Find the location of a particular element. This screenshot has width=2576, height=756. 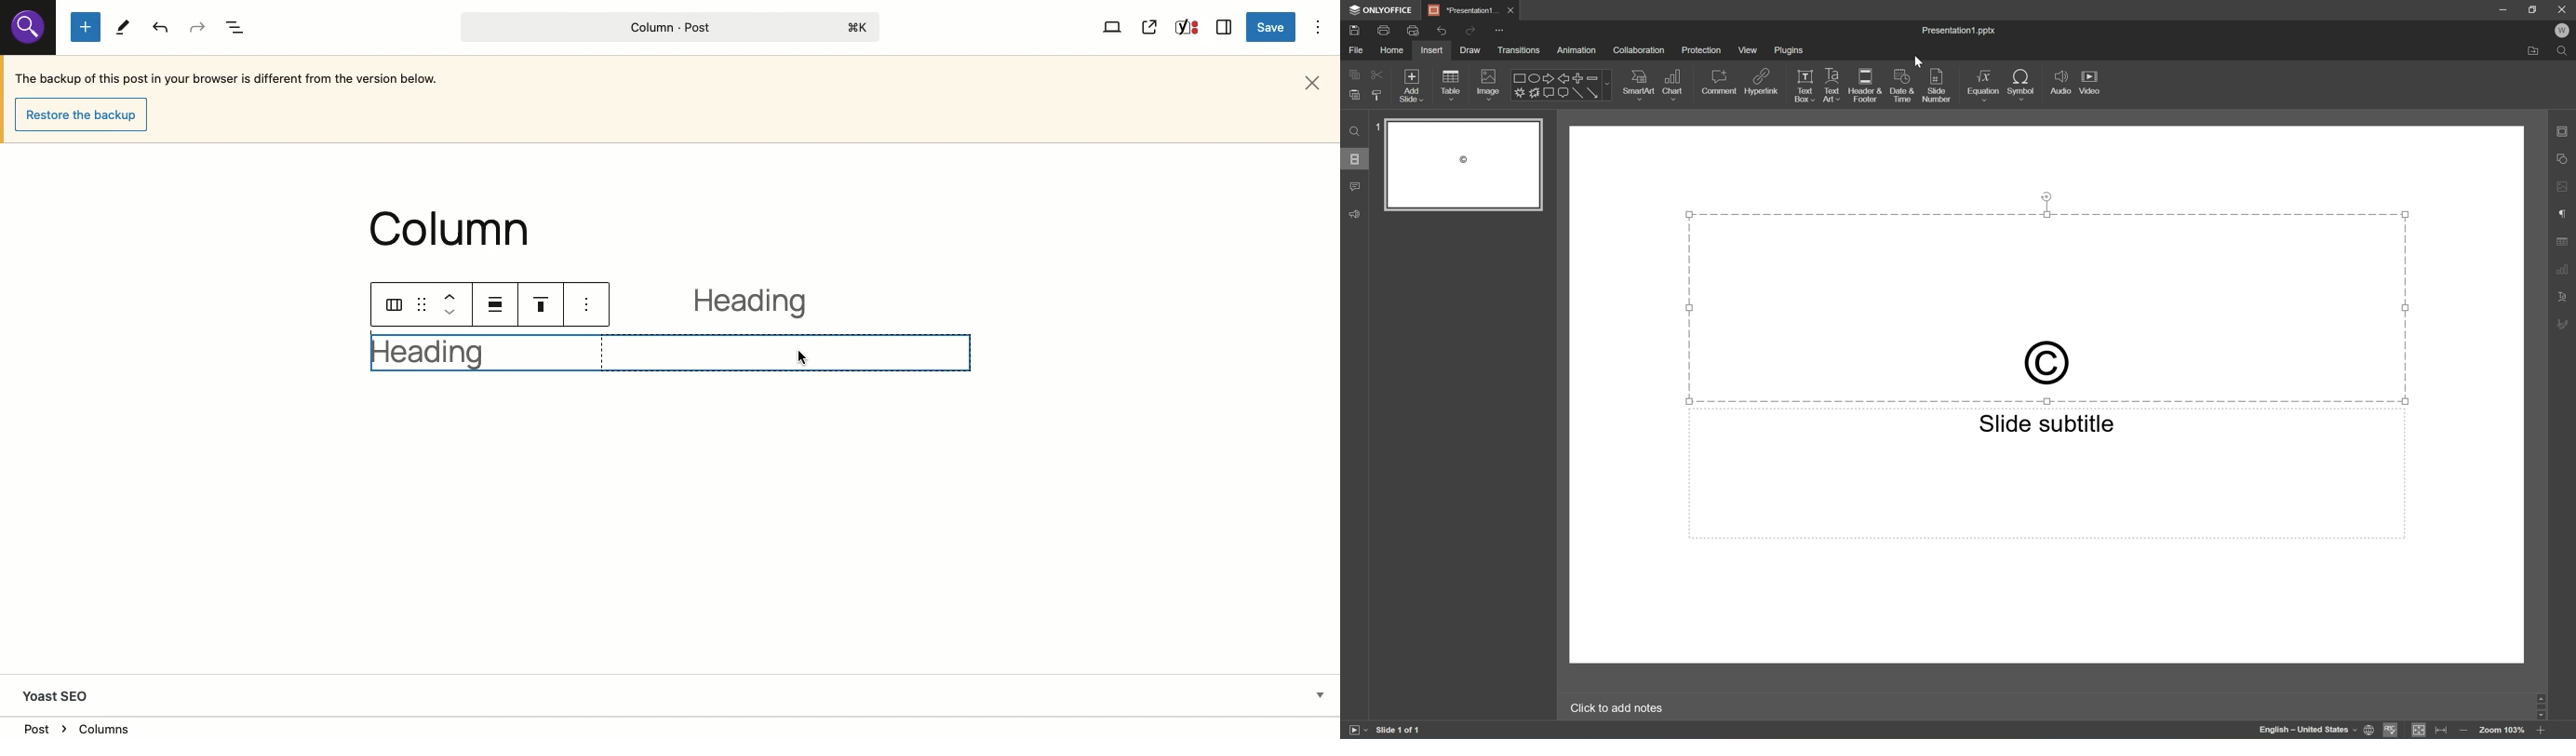

Save is located at coordinates (1273, 28).